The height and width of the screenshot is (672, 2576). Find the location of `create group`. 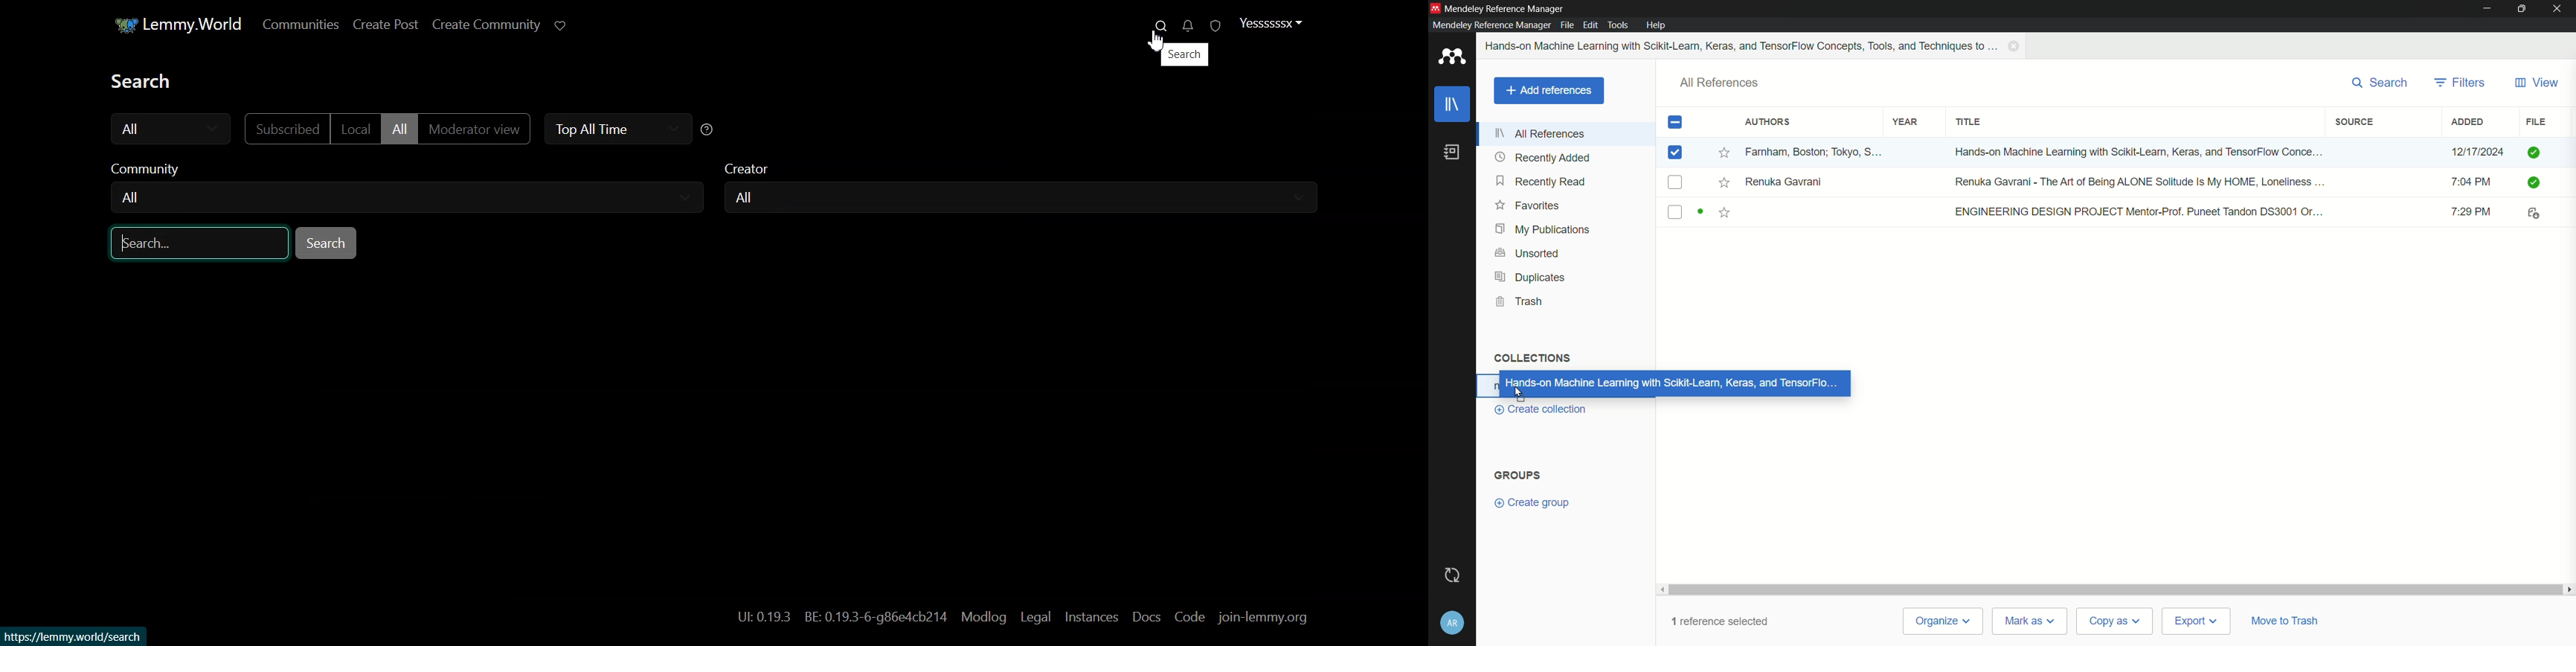

create group is located at coordinates (1532, 503).